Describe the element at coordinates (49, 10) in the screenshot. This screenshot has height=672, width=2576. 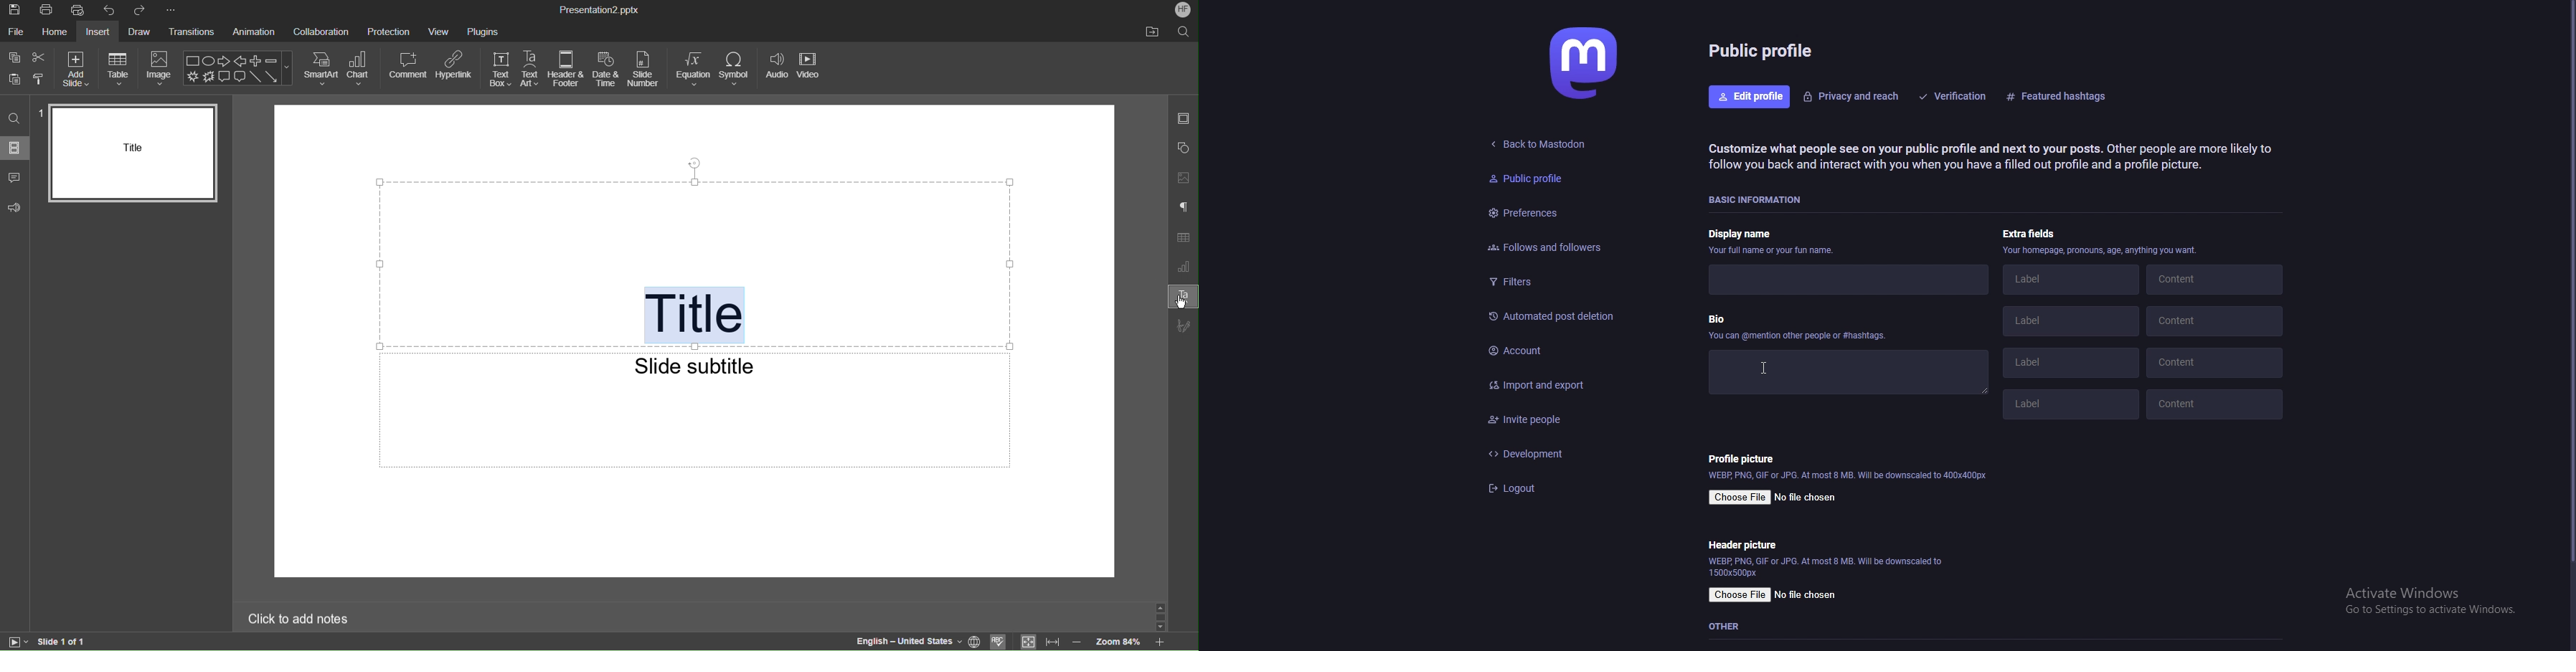
I see `Print` at that location.